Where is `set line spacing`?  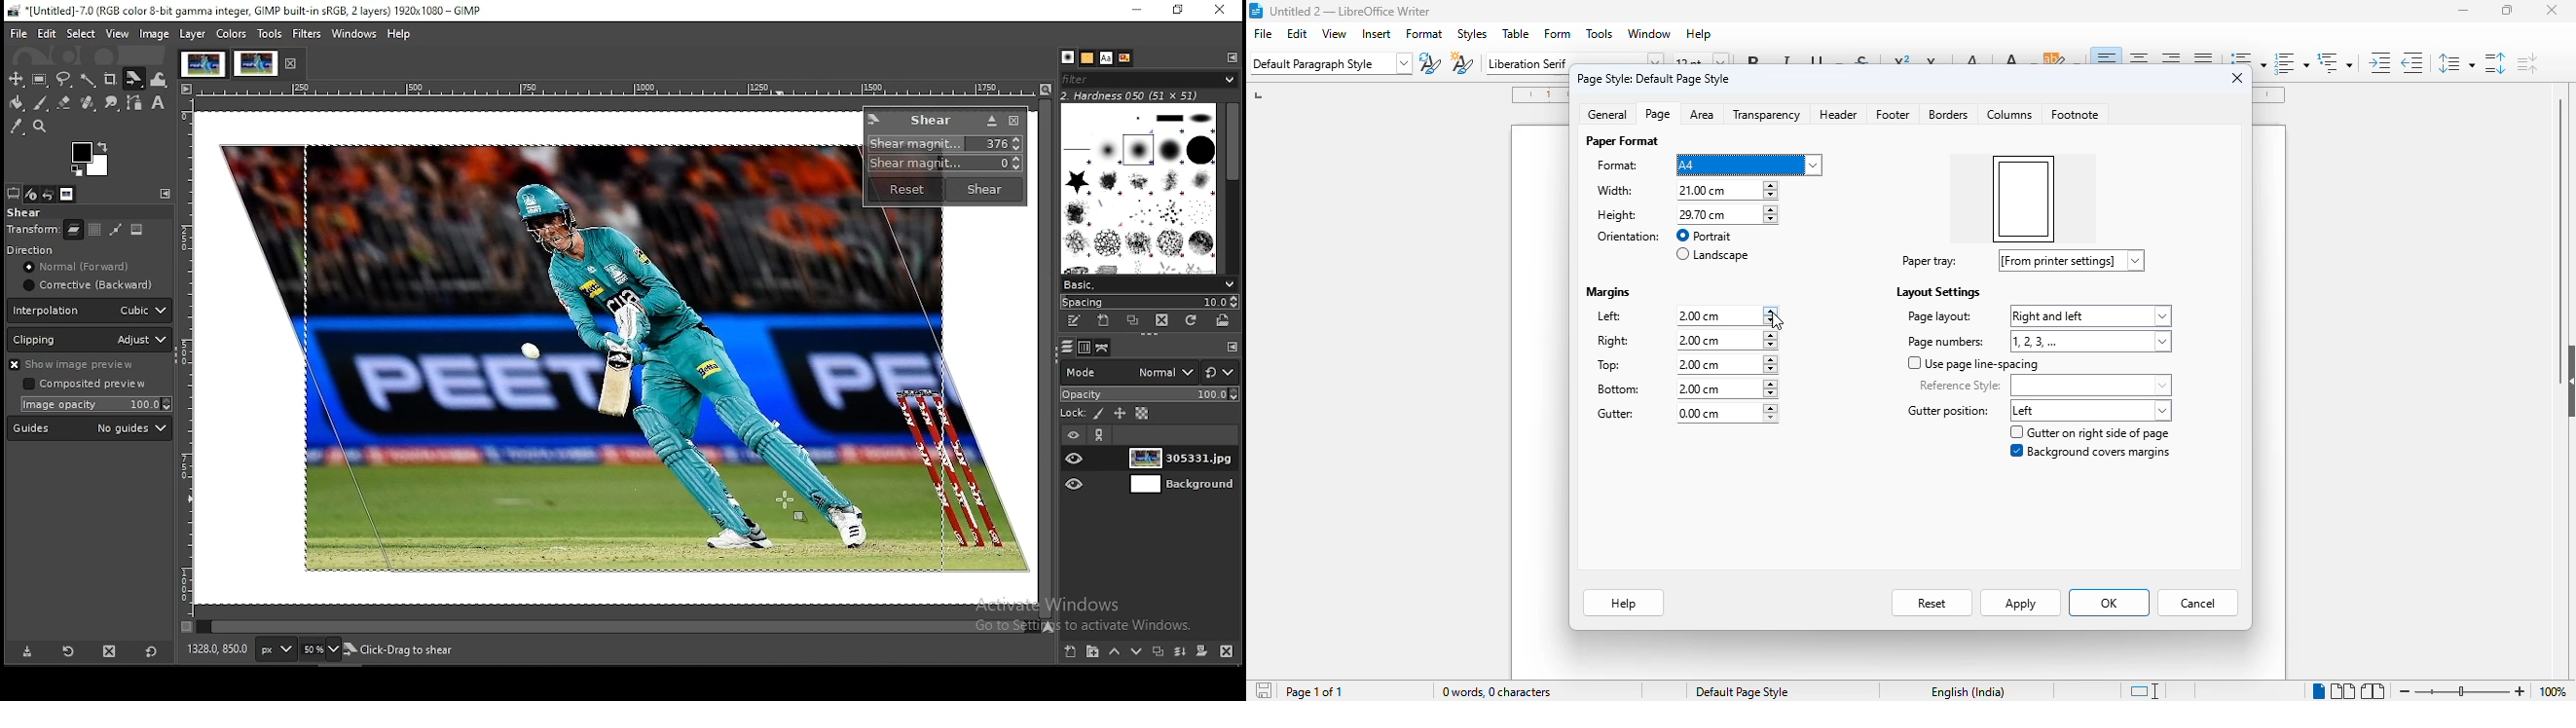 set line spacing is located at coordinates (2455, 63).